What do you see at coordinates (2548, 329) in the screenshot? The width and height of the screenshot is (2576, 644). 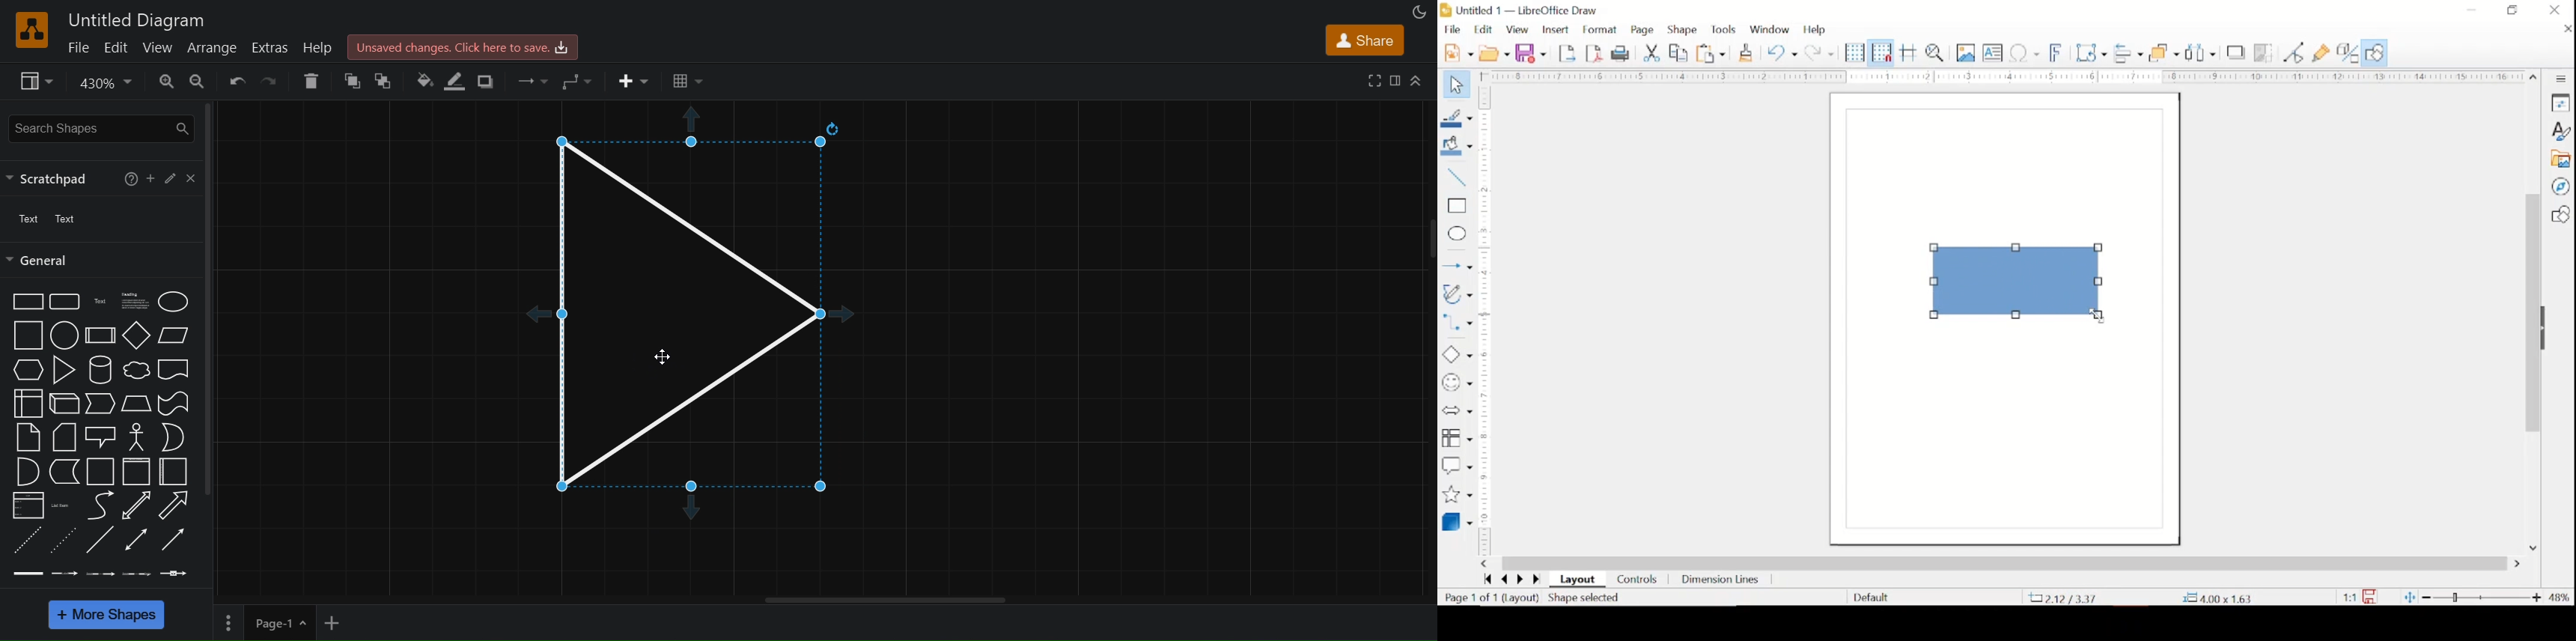 I see `drag handle` at bounding box center [2548, 329].